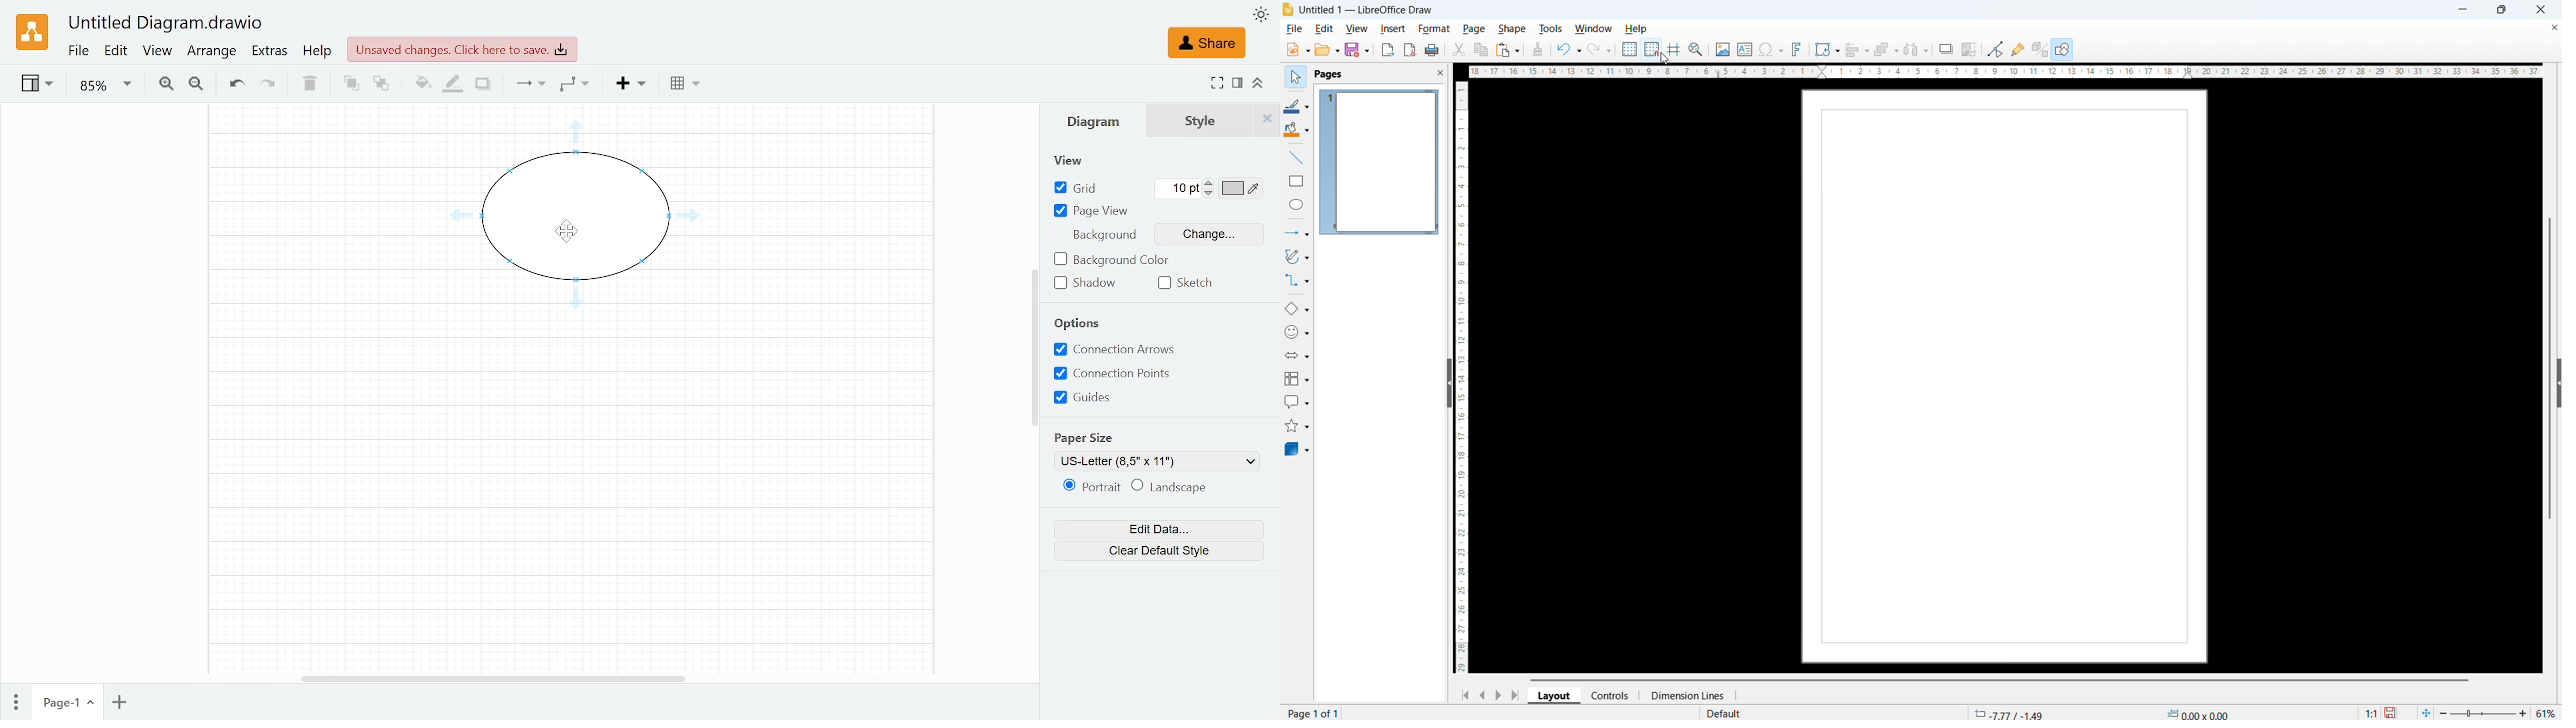 This screenshot has width=2576, height=728. I want to click on Potrait, so click(1090, 486).